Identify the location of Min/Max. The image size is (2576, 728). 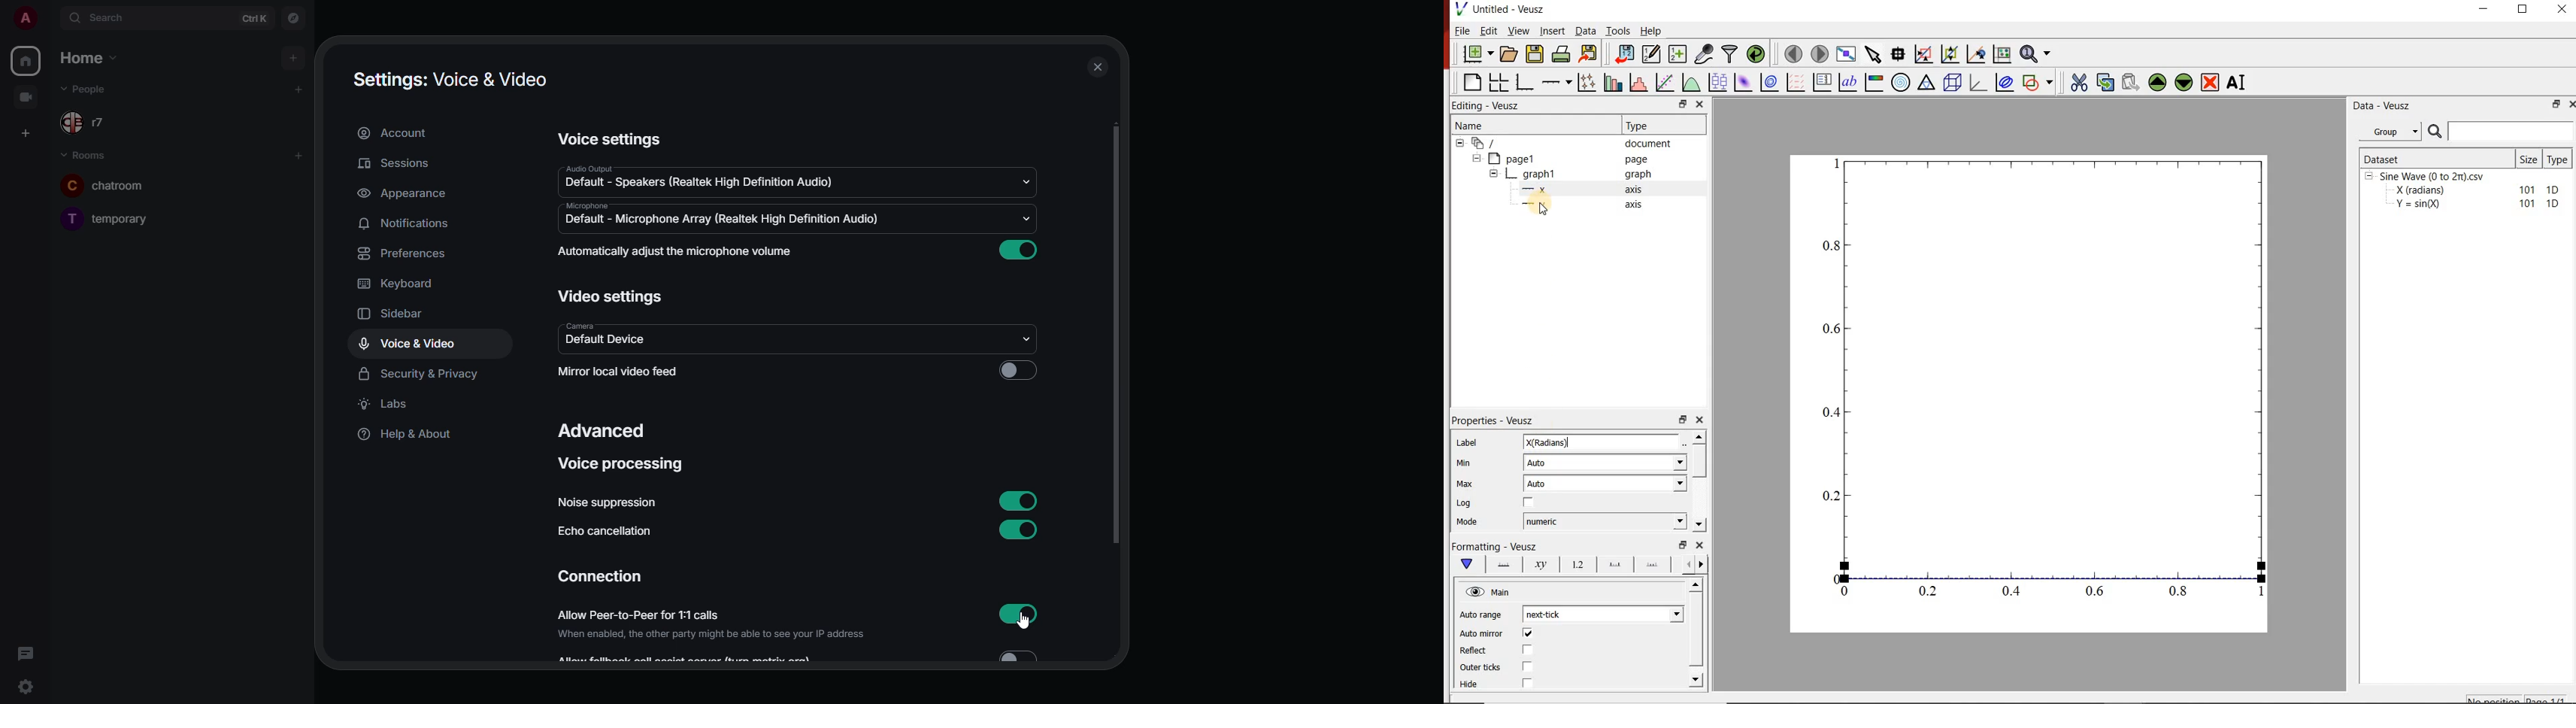
(1681, 105).